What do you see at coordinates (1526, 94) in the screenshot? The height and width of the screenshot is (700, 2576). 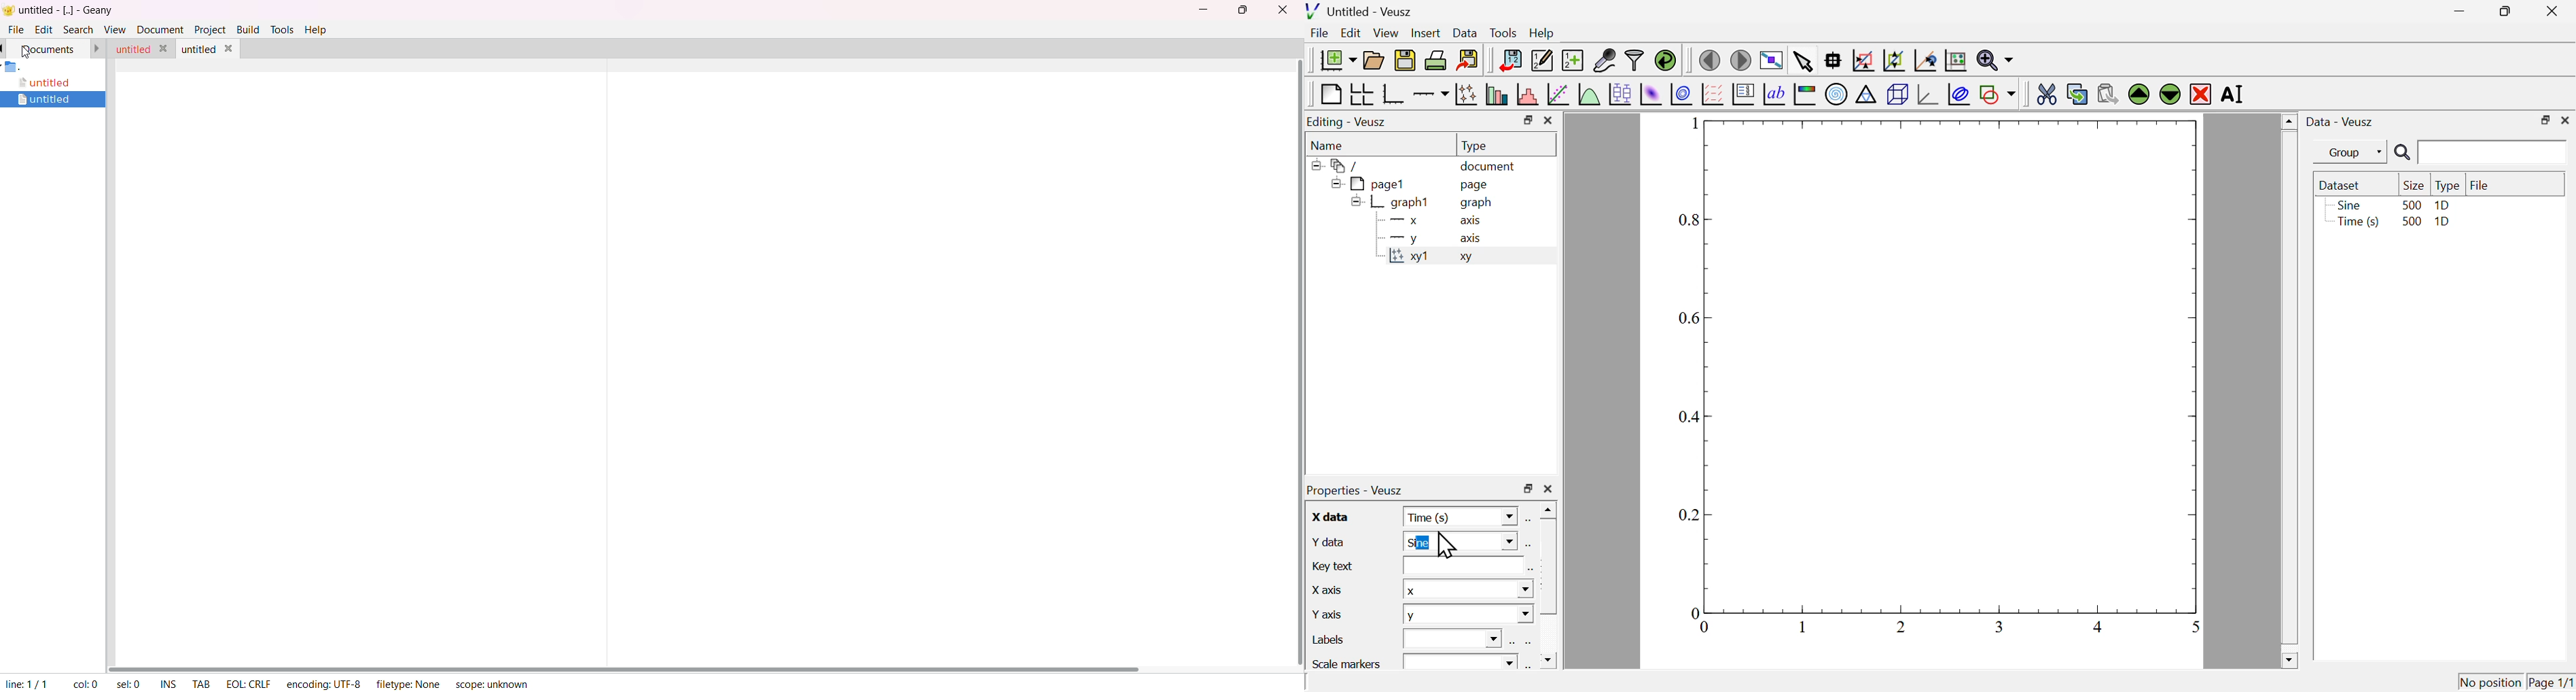 I see `histogram of a dataset` at bounding box center [1526, 94].